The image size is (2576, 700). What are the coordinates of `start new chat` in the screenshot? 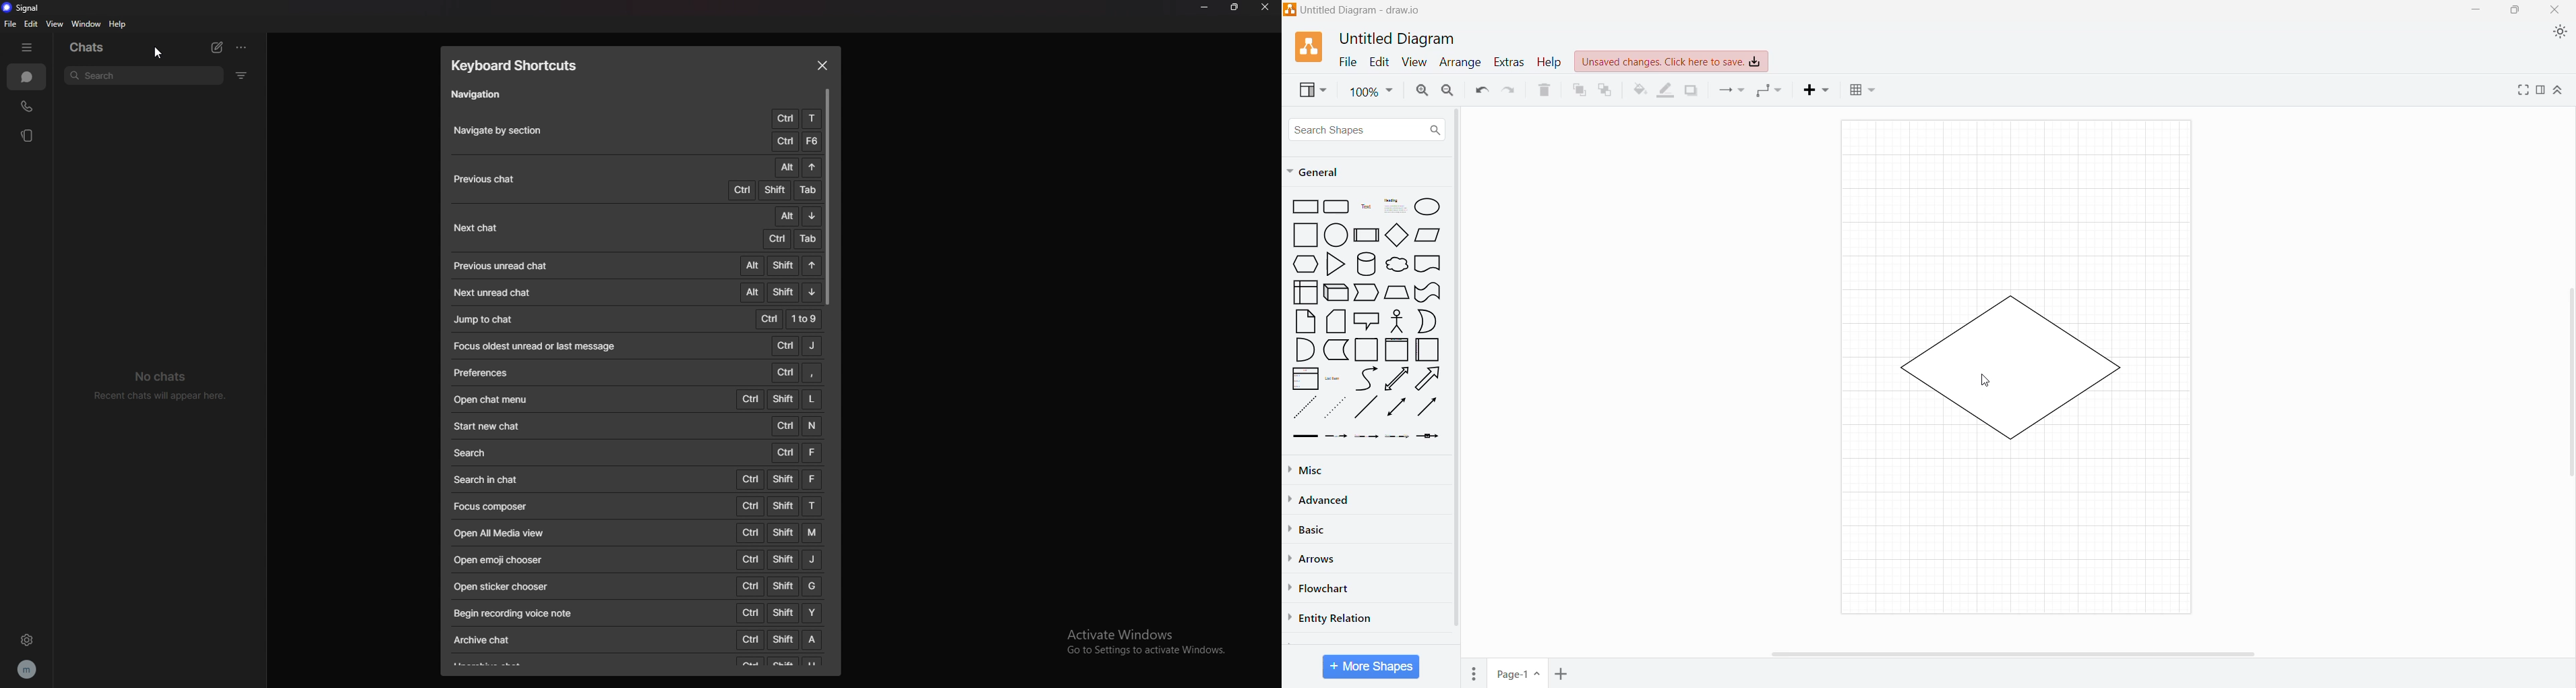 It's located at (489, 426).